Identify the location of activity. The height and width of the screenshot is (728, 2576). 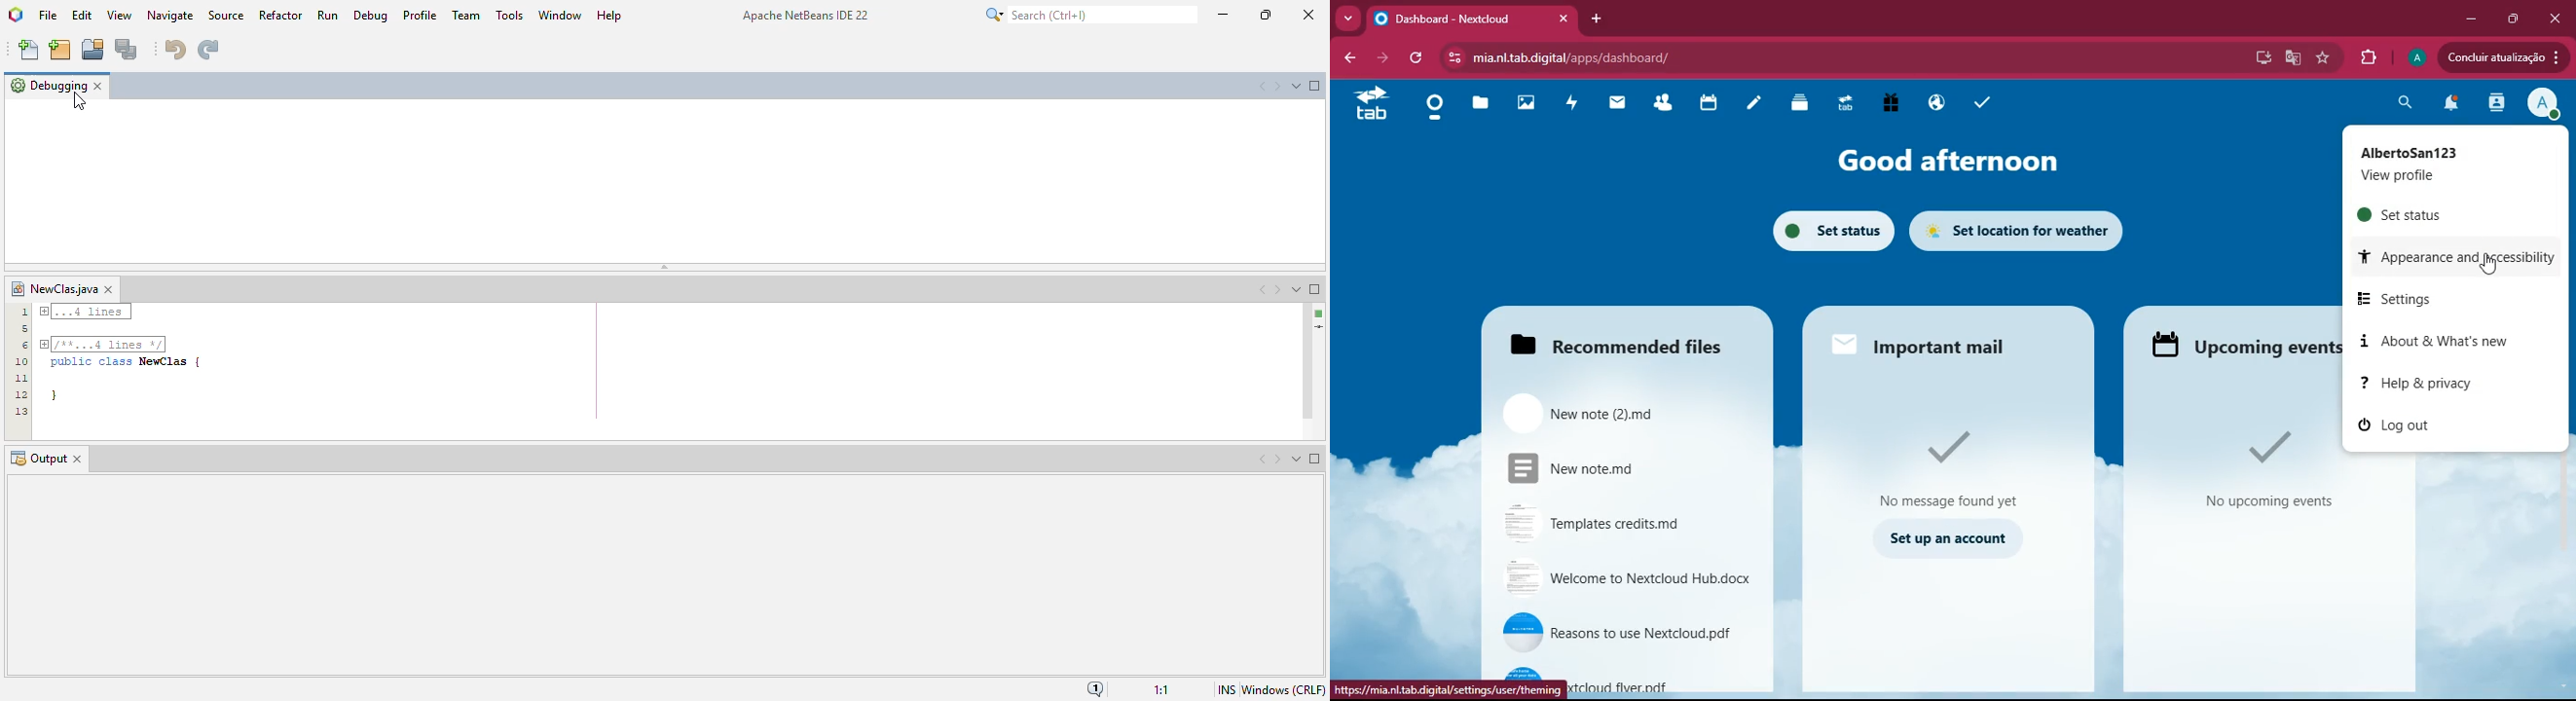
(2499, 105).